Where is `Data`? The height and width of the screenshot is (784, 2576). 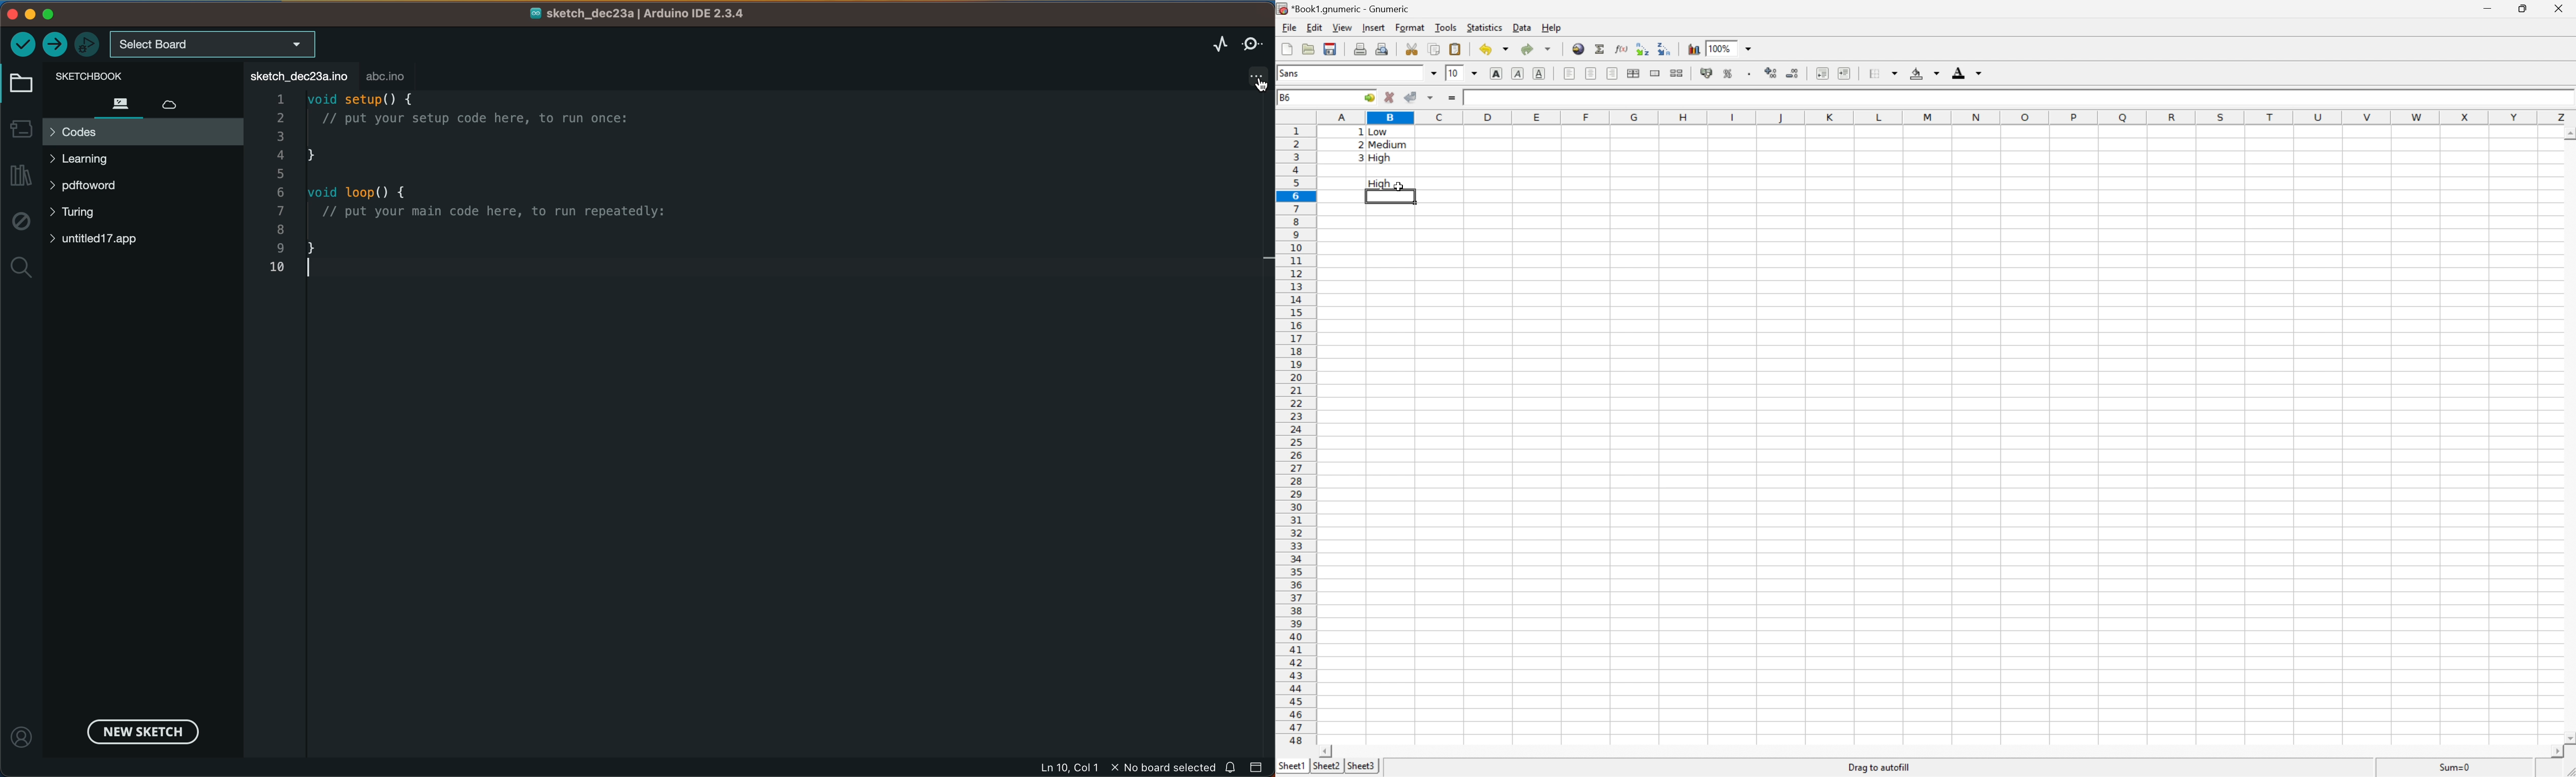
Data is located at coordinates (1522, 28).